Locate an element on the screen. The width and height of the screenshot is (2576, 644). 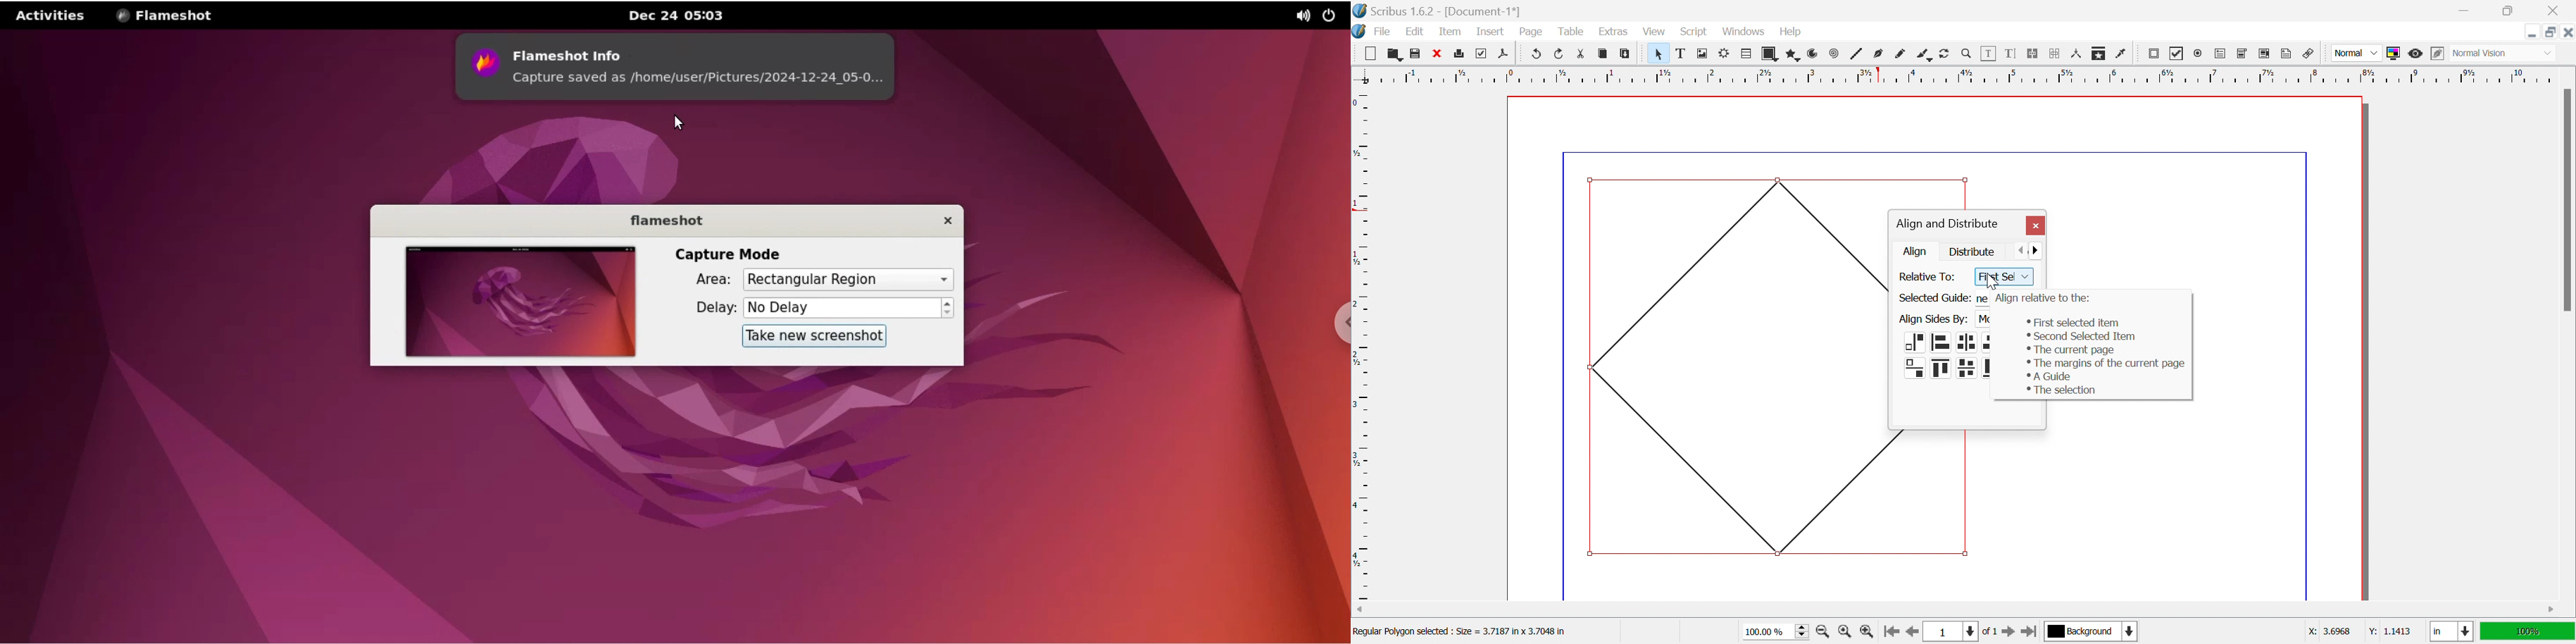
ne is located at coordinates (1982, 298).